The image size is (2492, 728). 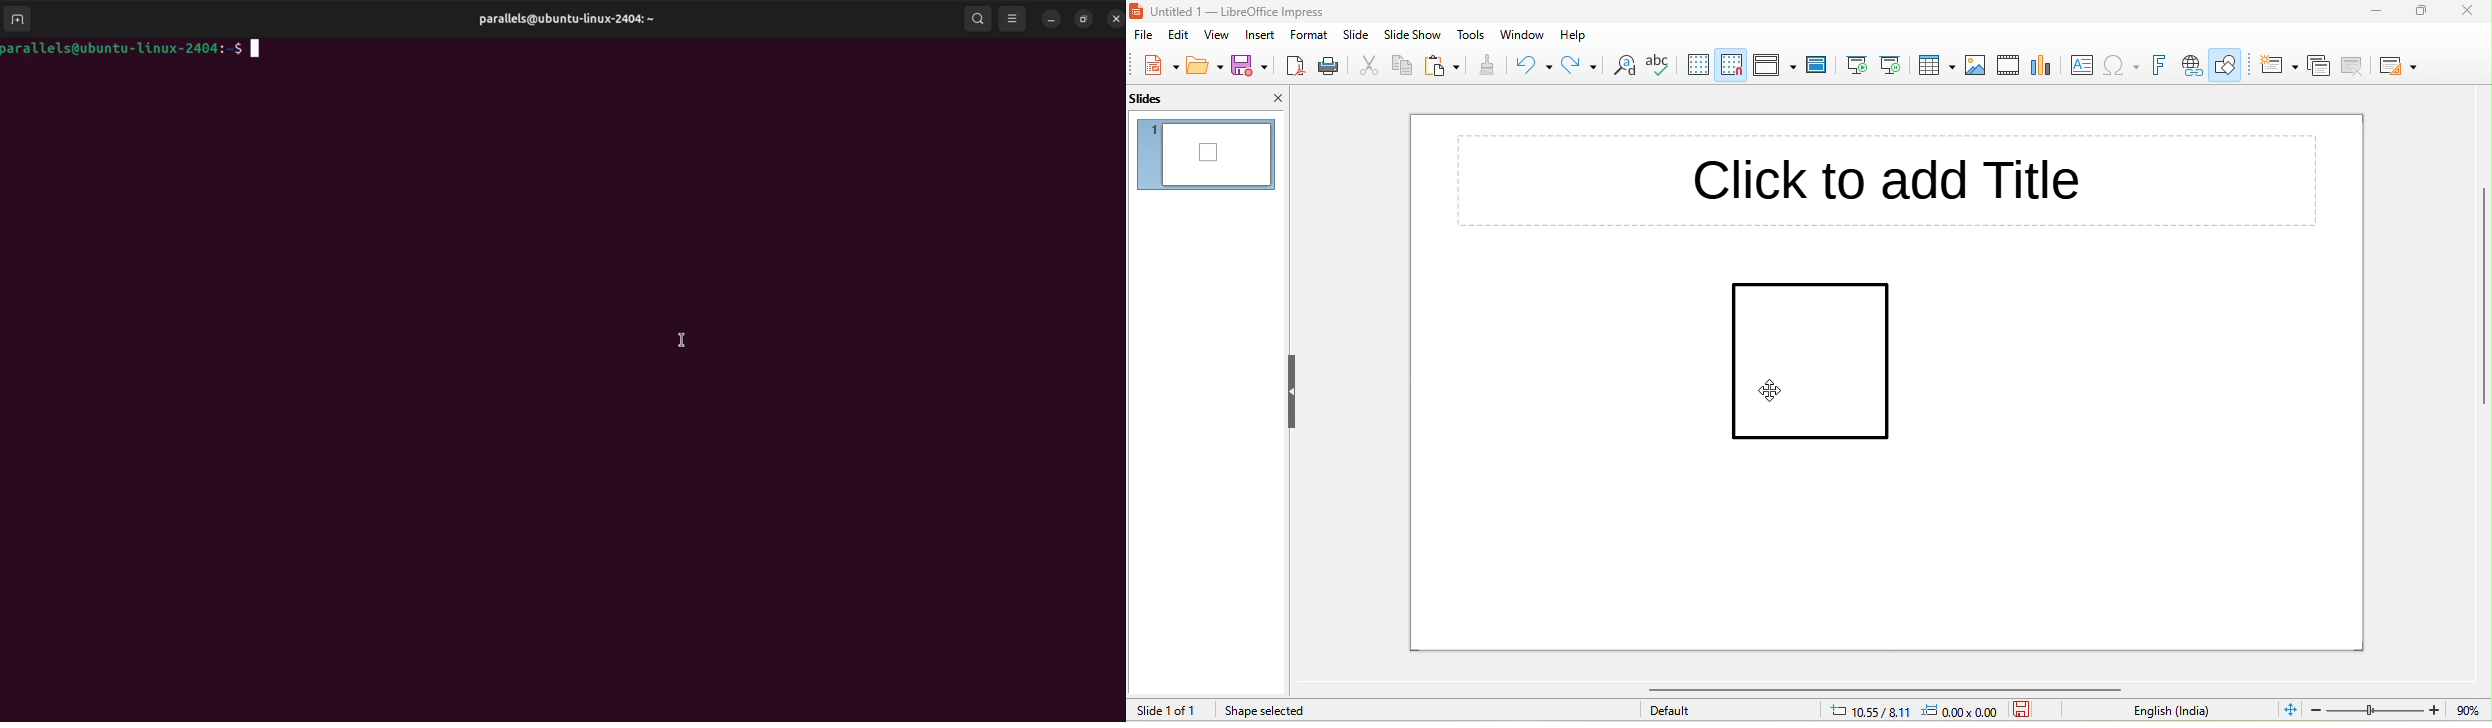 What do you see at coordinates (2174, 711) in the screenshot?
I see `english` at bounding box center [2174, 711].